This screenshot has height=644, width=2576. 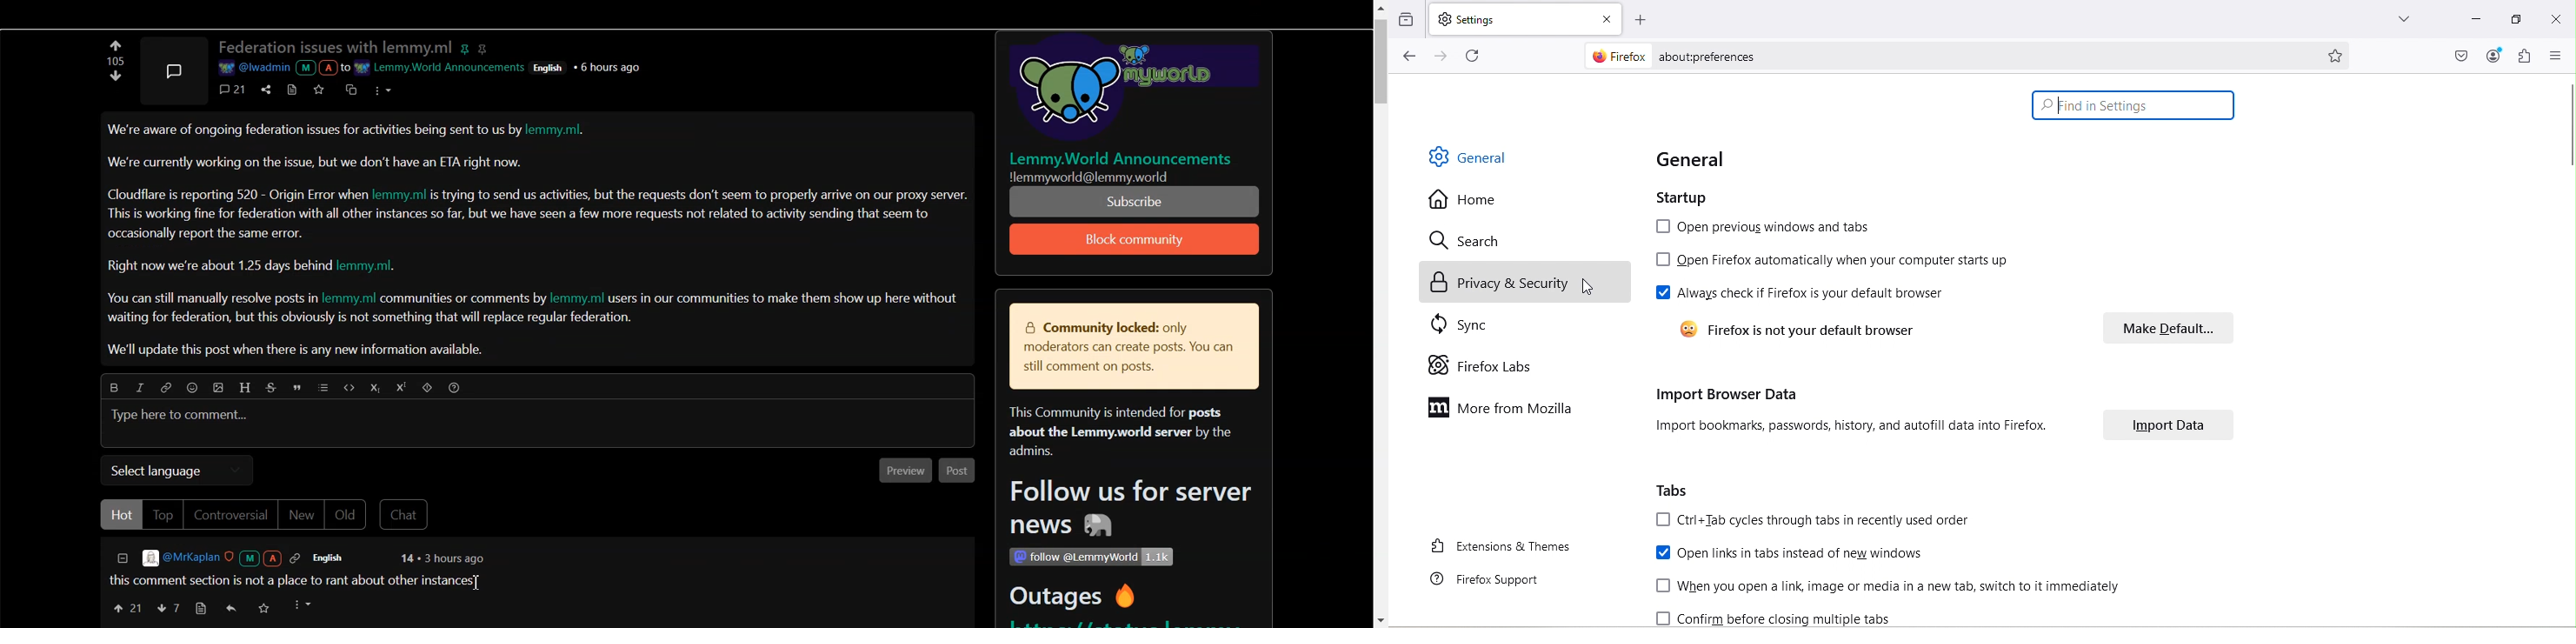 What do you see at coordinates (2166, 329) in the screenshot?
I see `Make default` at bounding box center [2166, 329].